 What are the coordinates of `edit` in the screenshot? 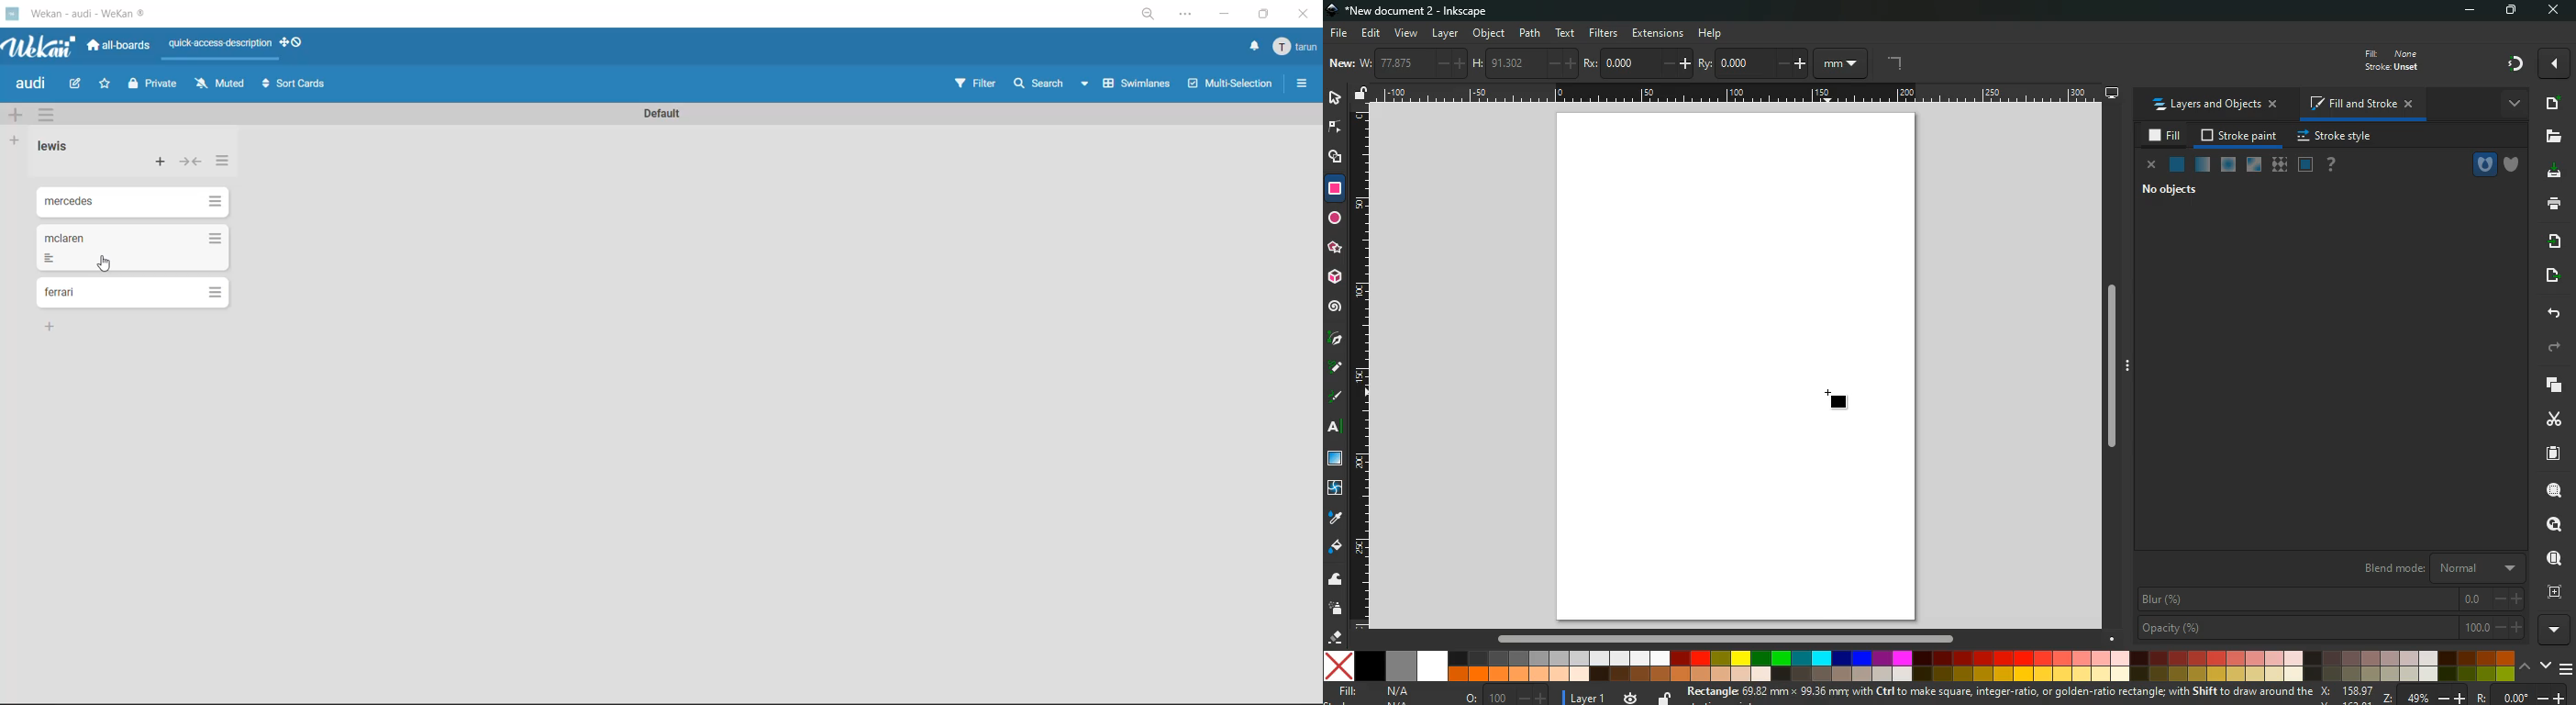 It's located at (1371, 33).